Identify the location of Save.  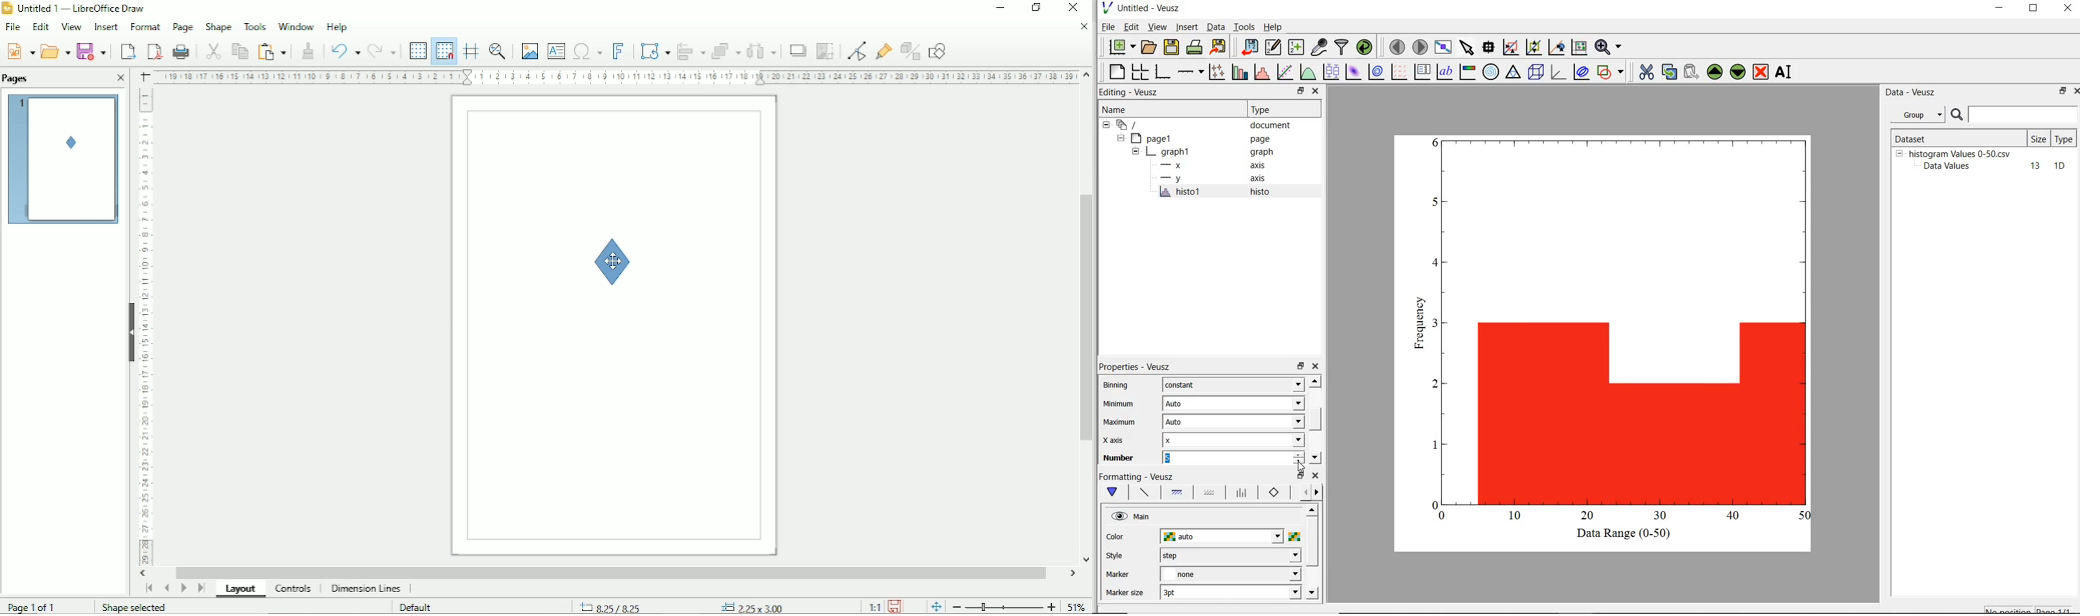
(91, 51).